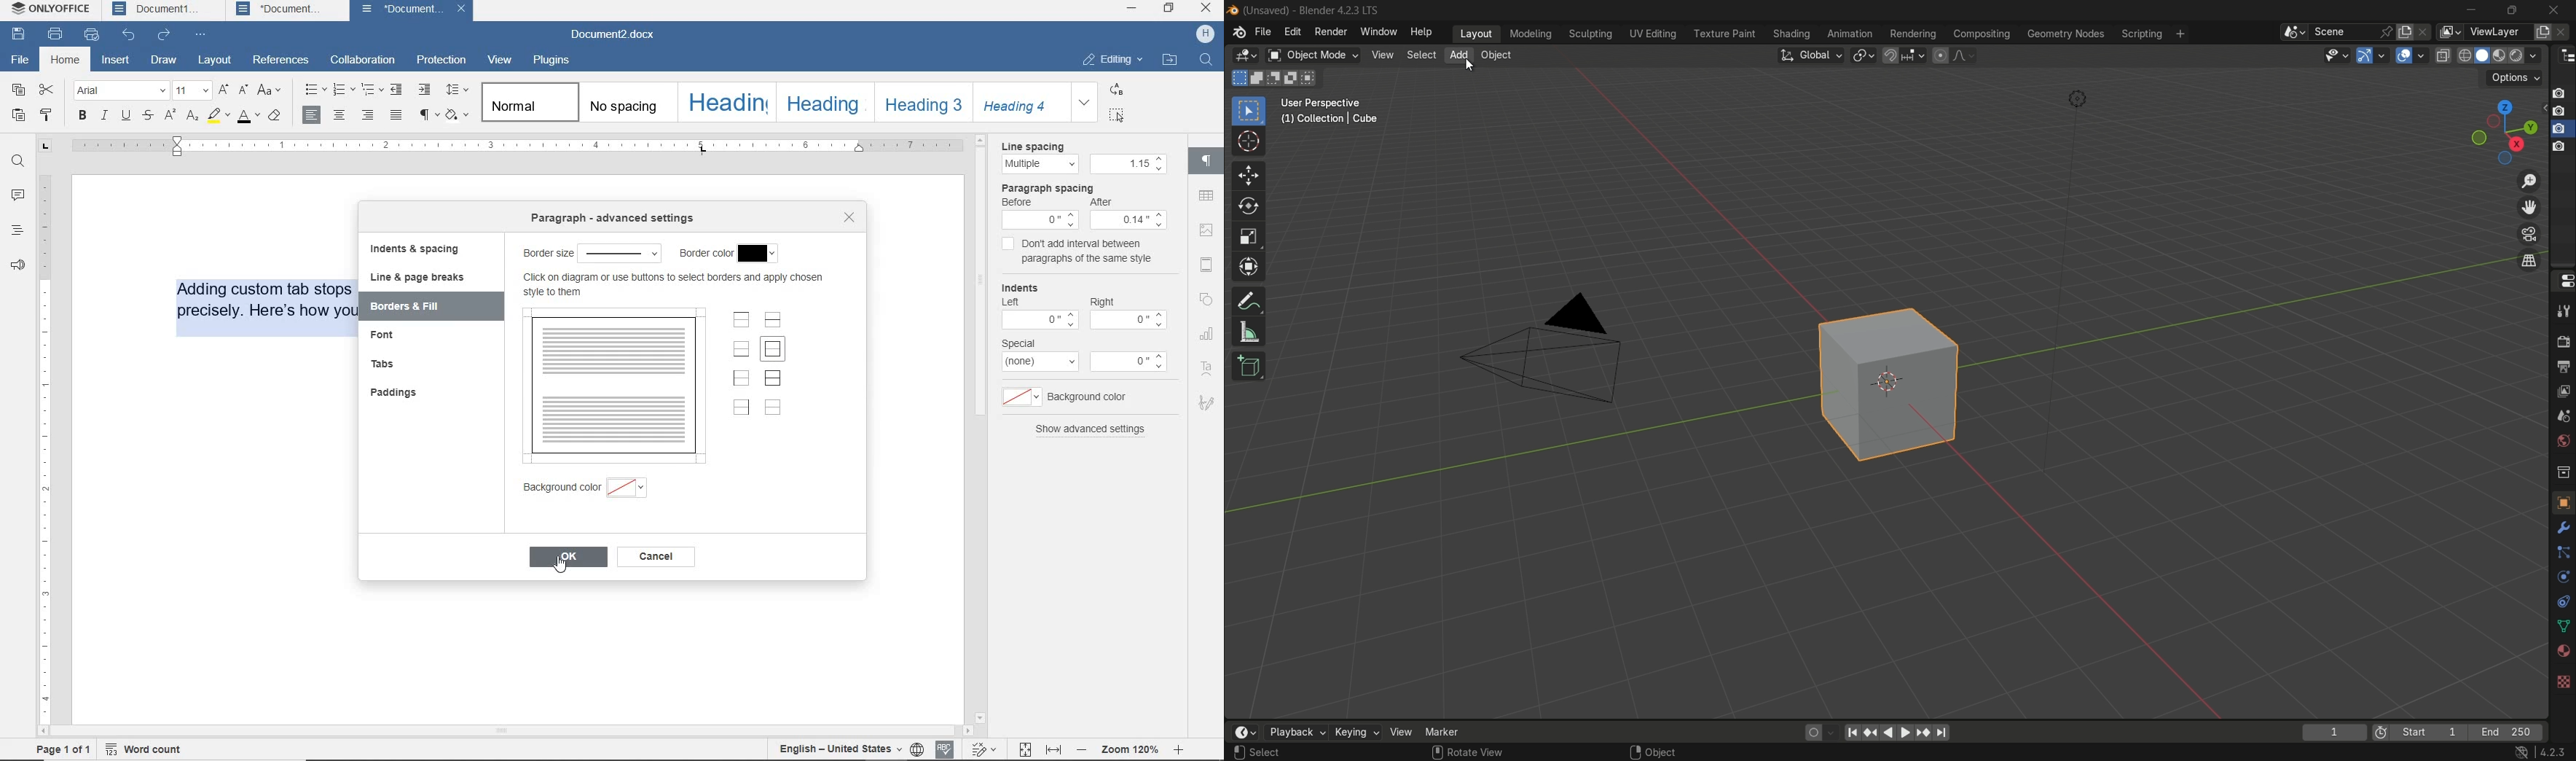  I want to click on menu, so click(1128, 163).